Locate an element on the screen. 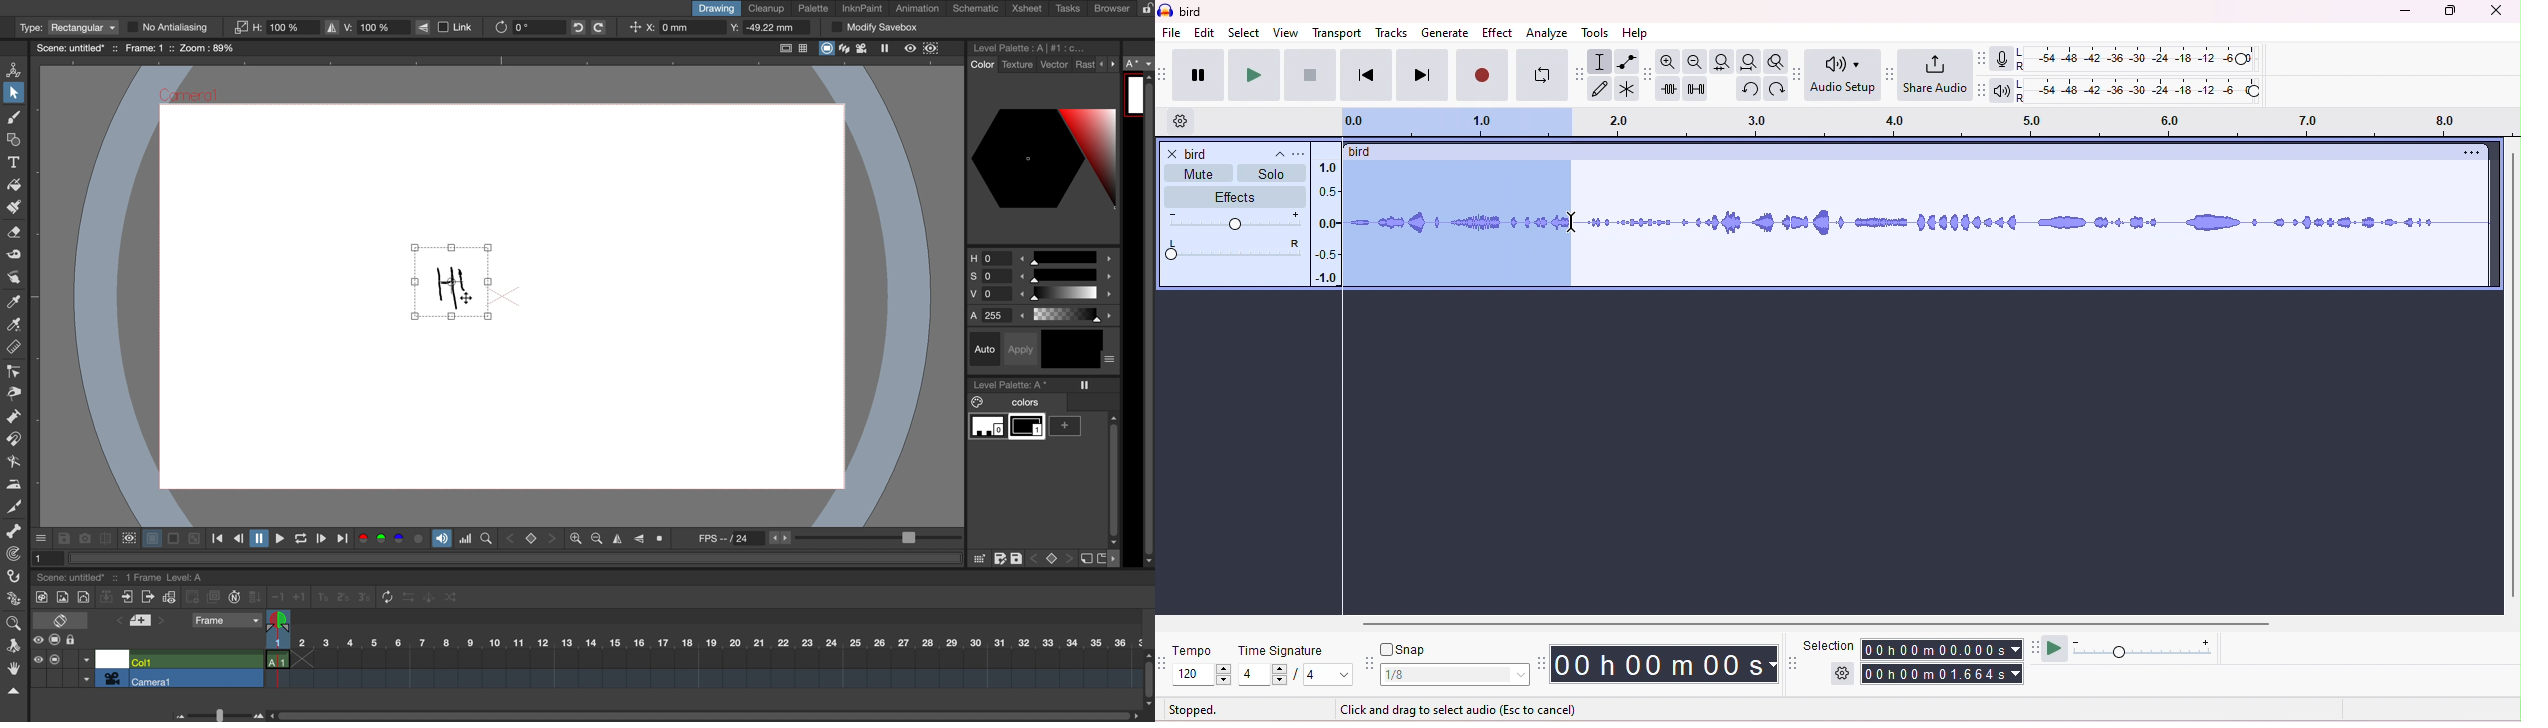 The image size is (2548, 728). selection is located at coordinates (1601, 62).